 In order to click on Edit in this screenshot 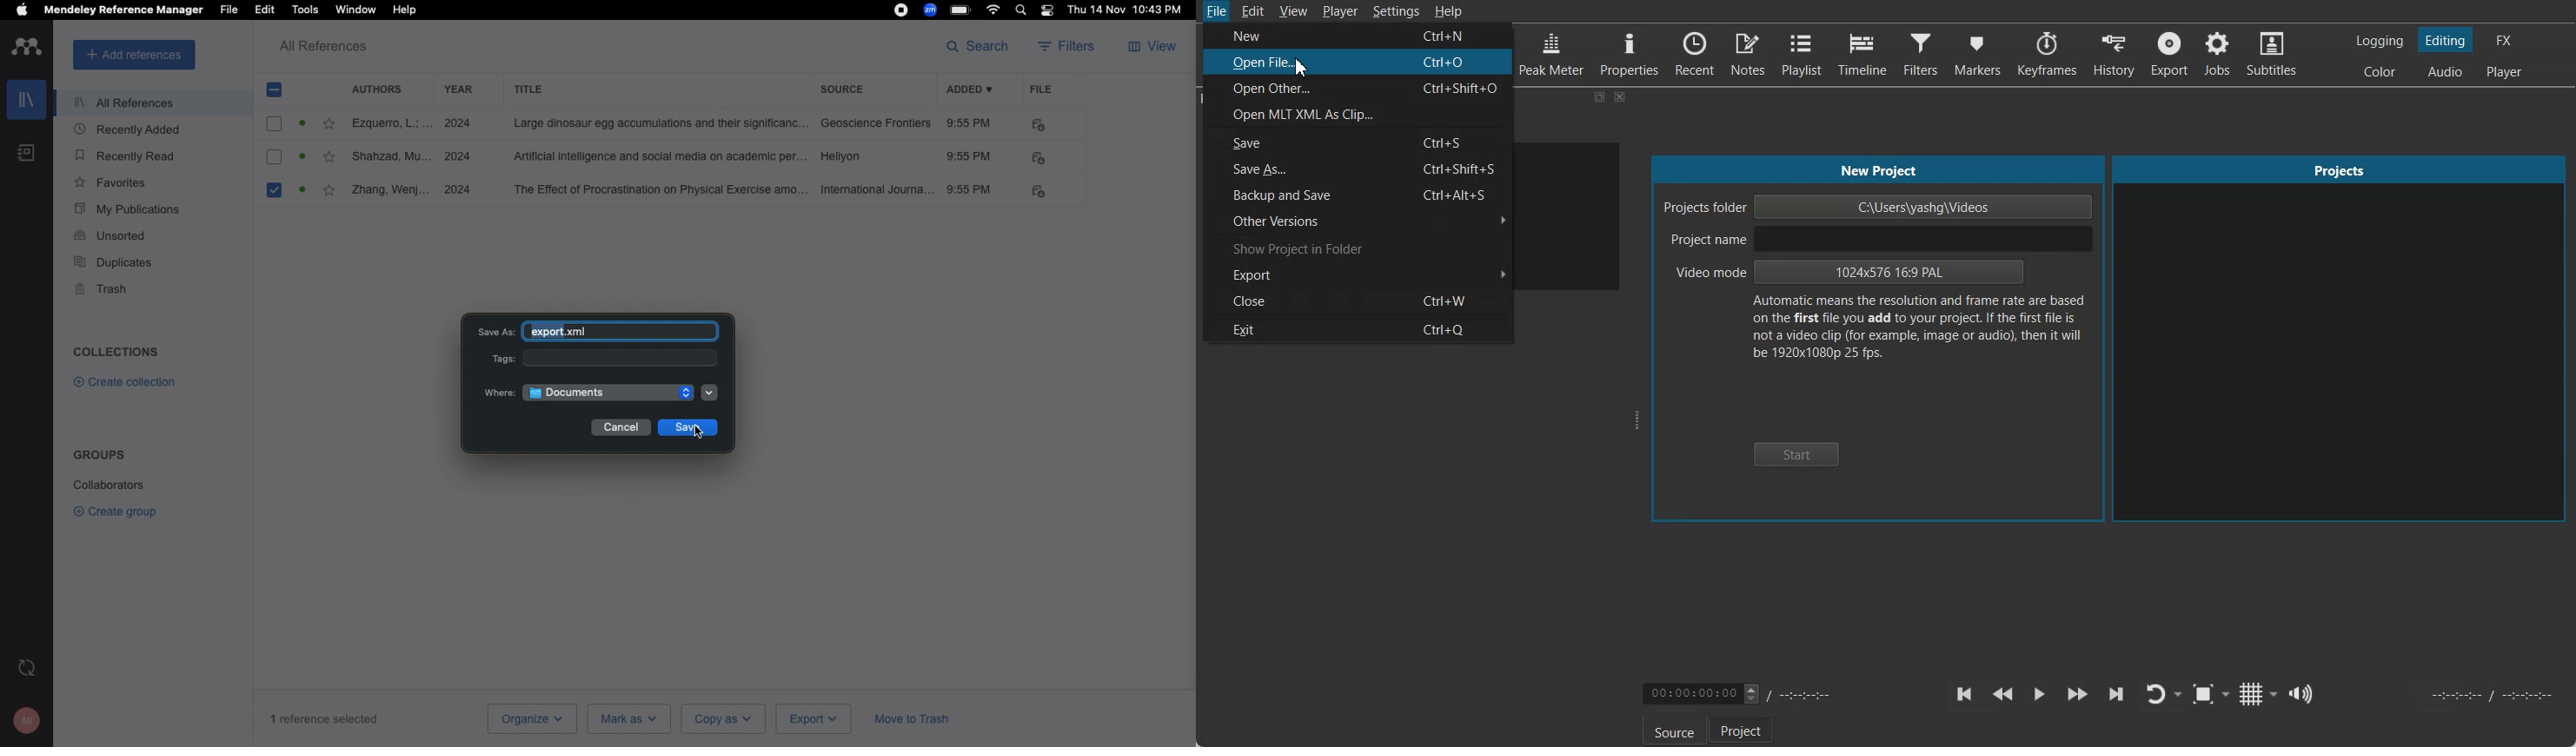, I will do `click(266, 11)`.